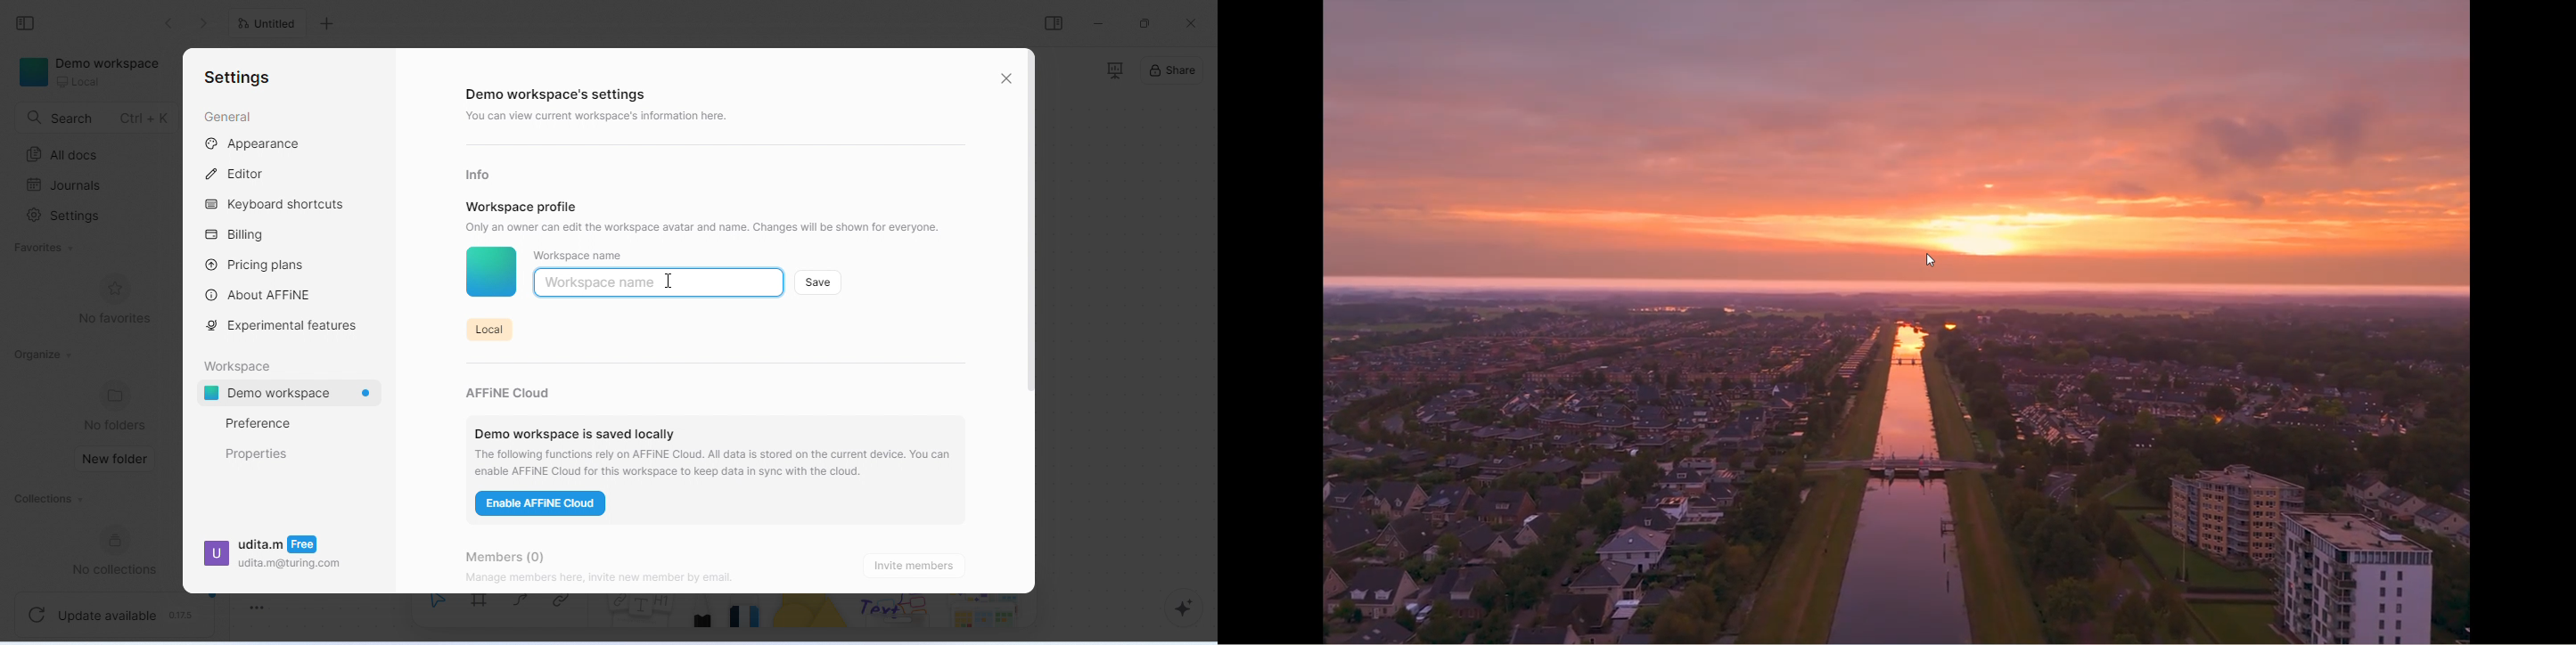  What do you see at coordinates (237, 78) in the screenshot?
I see `settings` at bounding box center [237, 78].